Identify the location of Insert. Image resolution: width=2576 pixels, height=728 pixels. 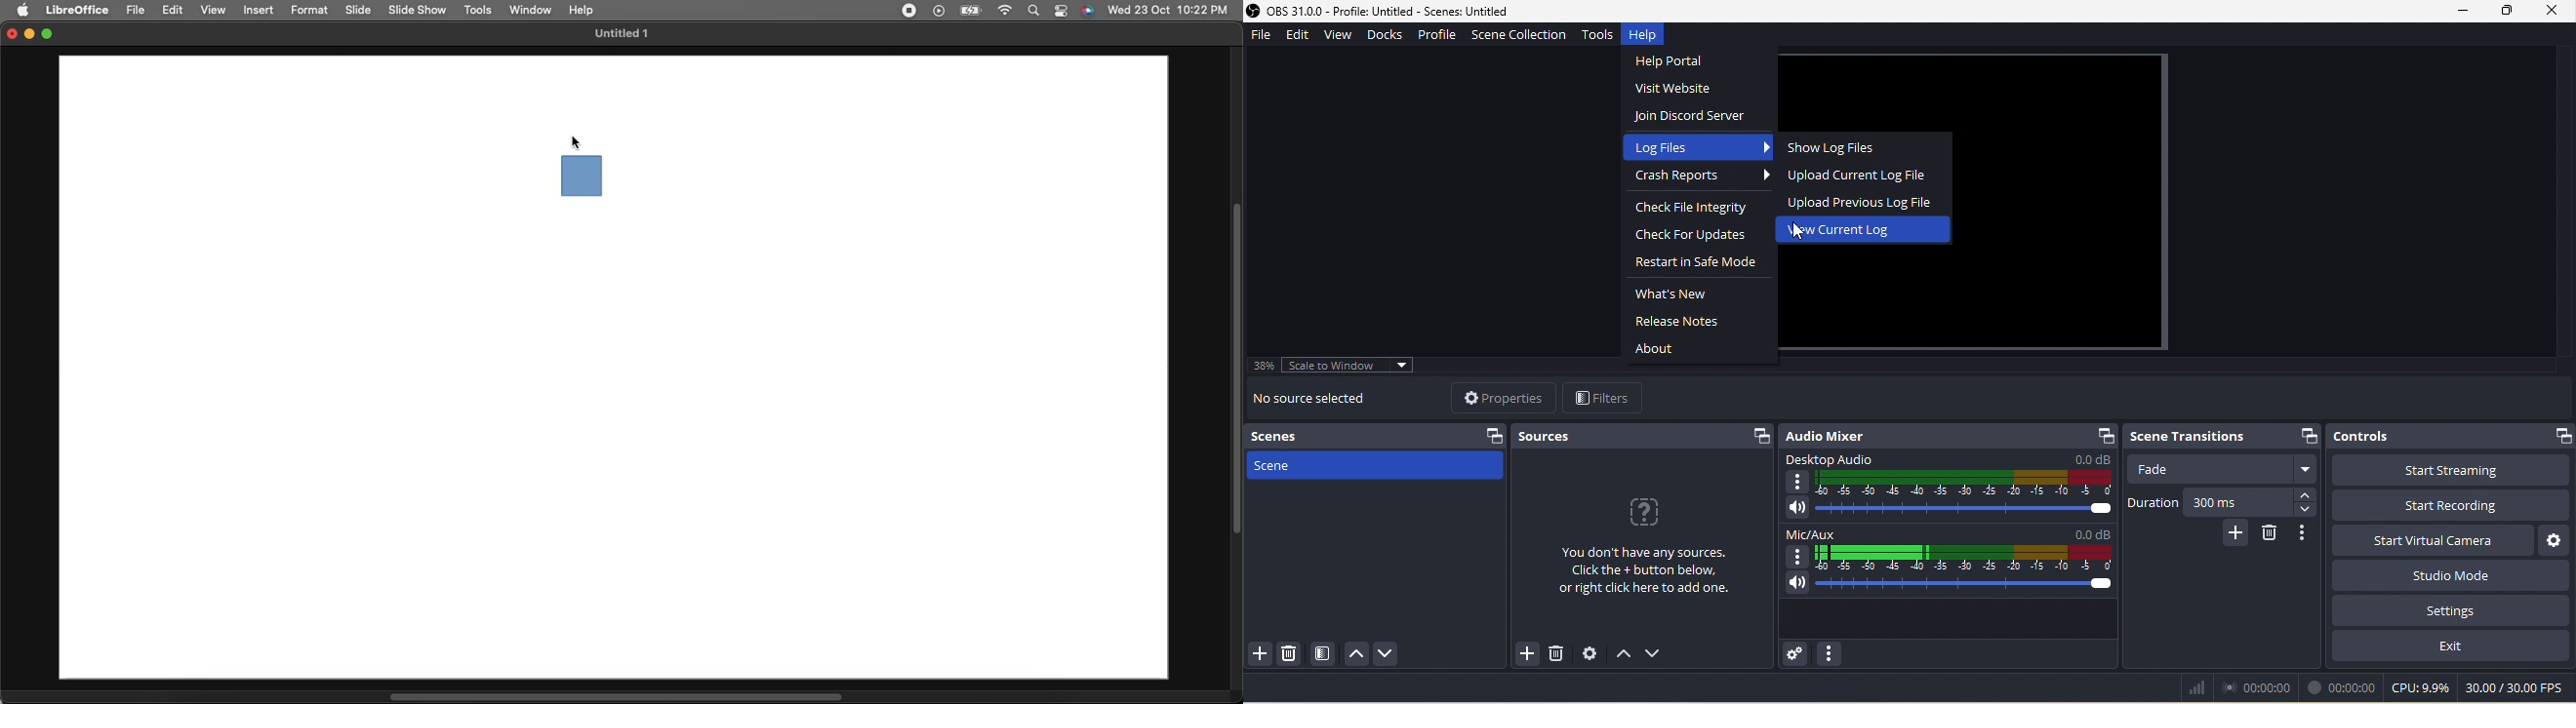
(260, 10).